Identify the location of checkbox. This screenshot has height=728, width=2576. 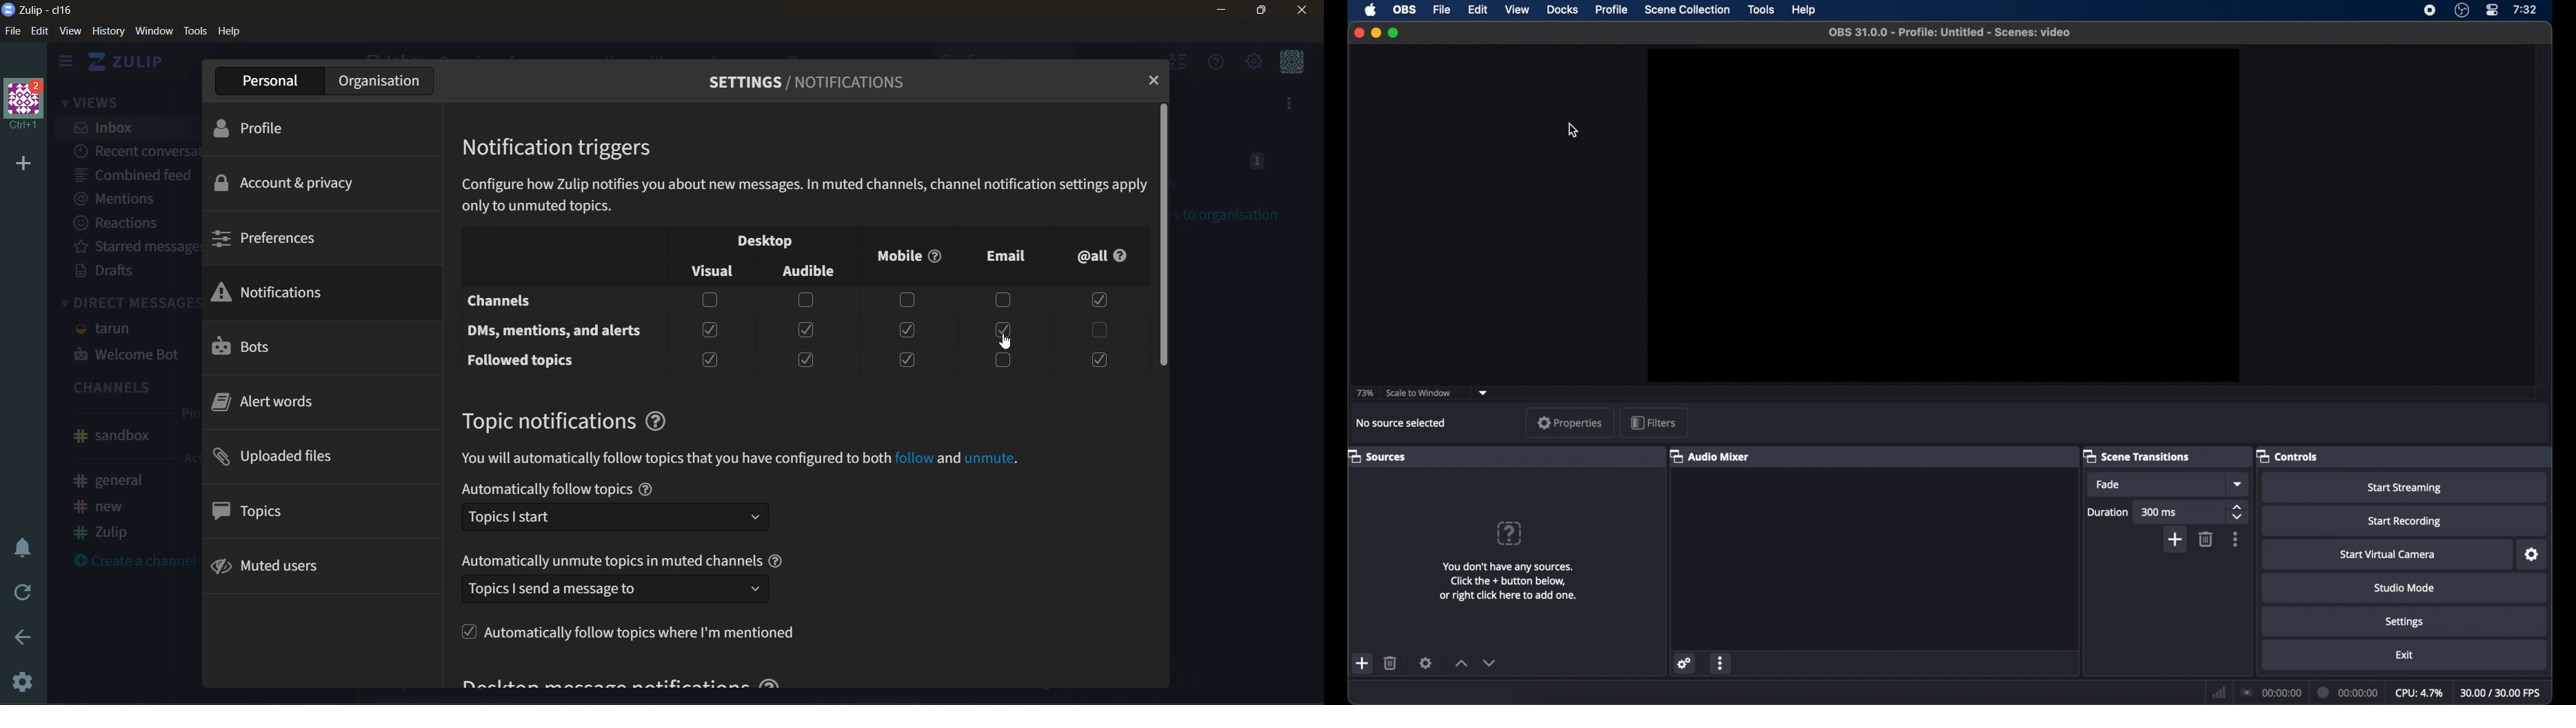
(1006, 299).